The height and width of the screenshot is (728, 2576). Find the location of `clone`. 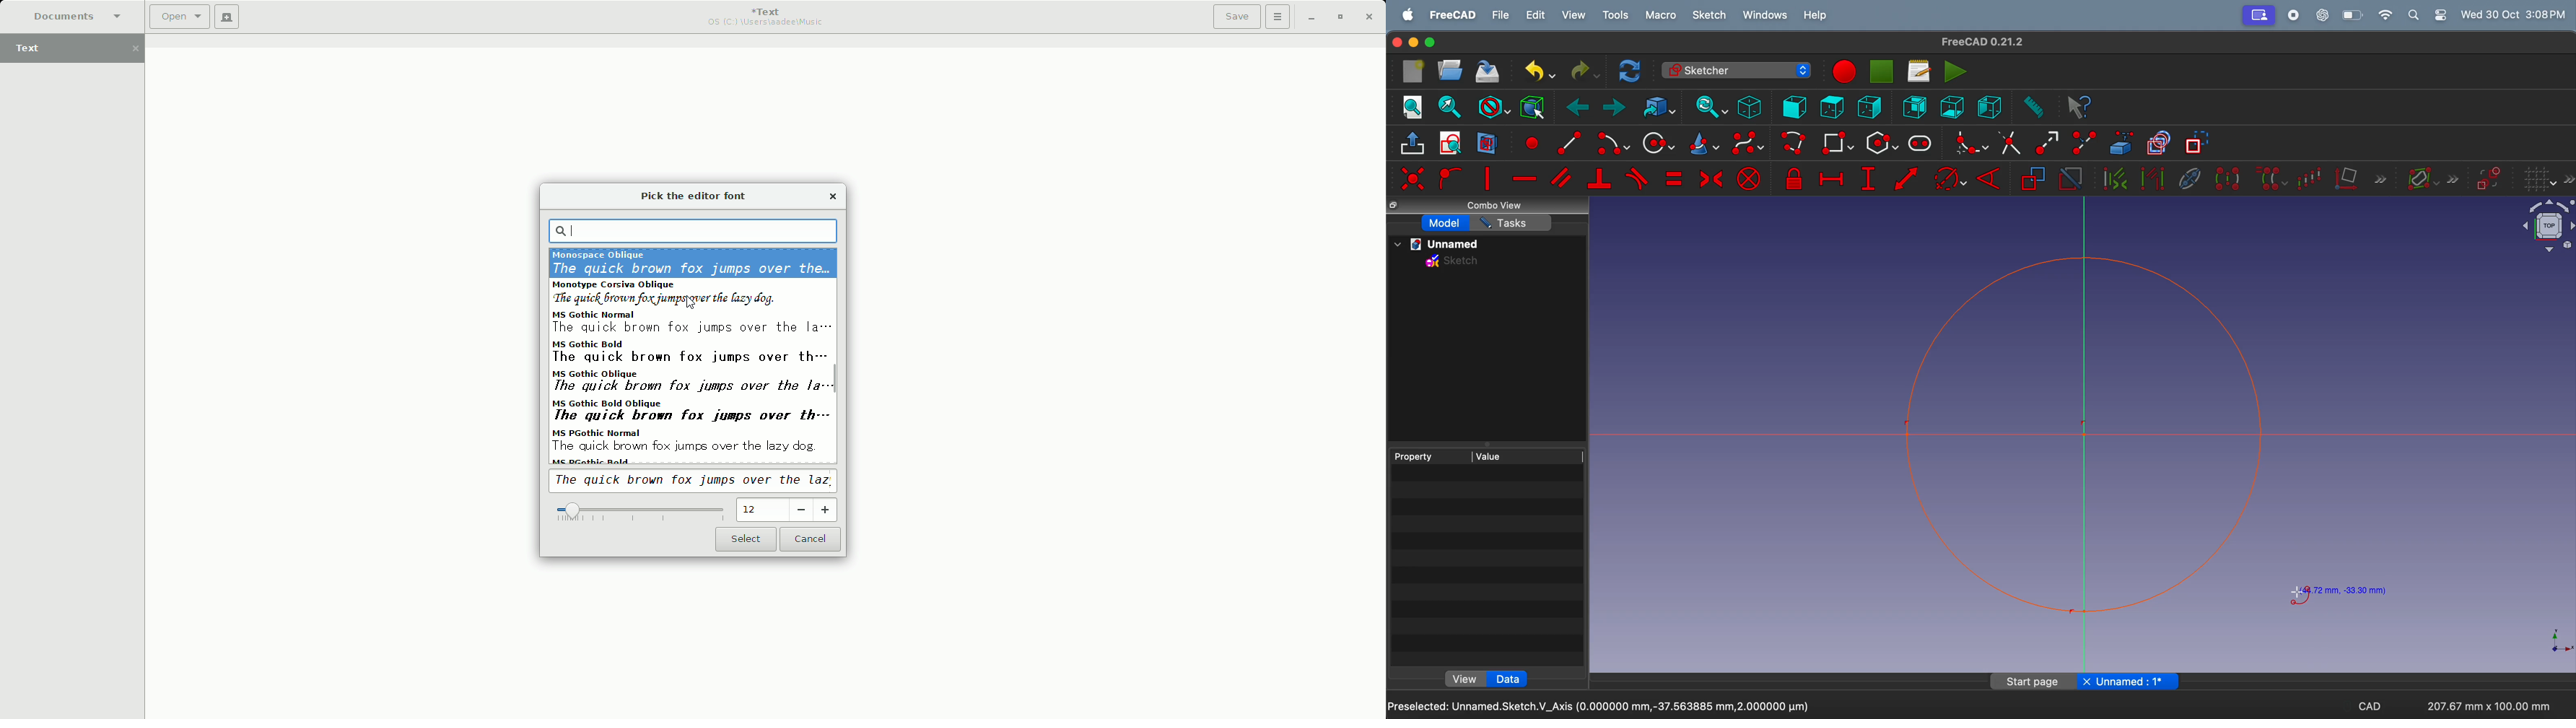

clone is located at coordinates (2271, 178).